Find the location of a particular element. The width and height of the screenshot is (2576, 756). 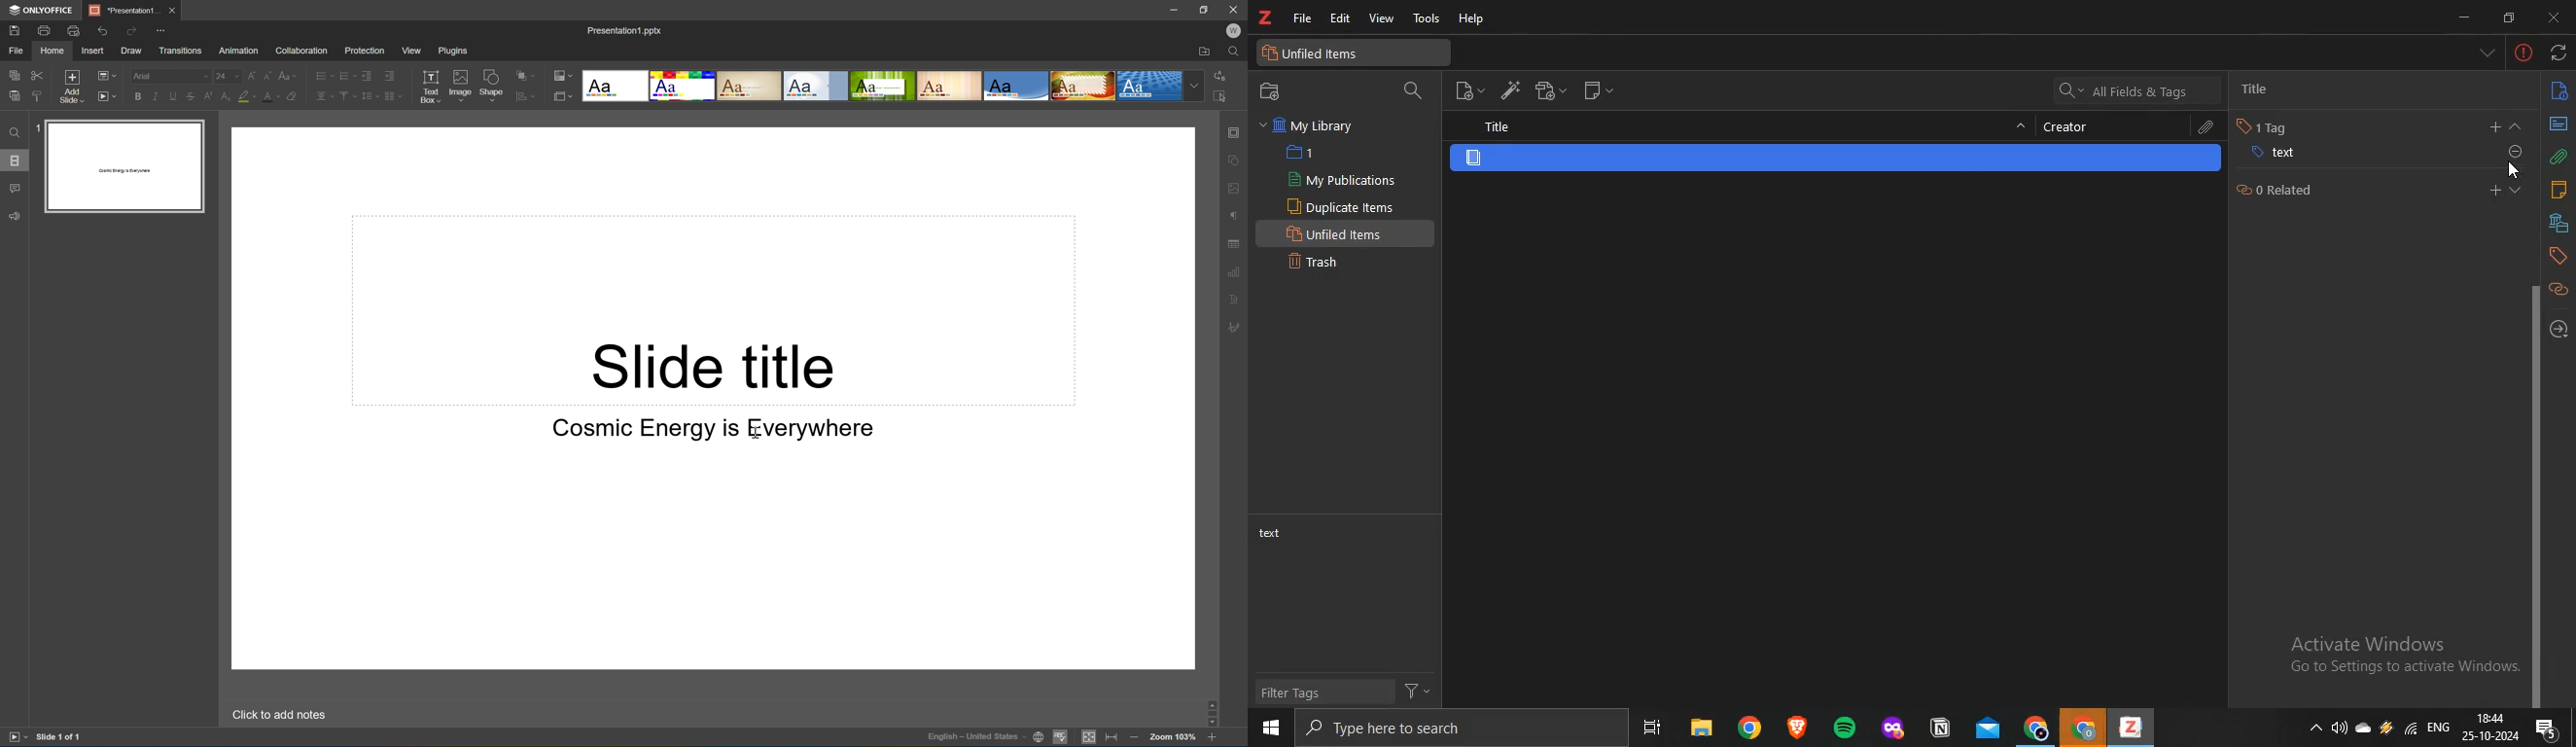

Paste style is located at coordinates (40, 95).